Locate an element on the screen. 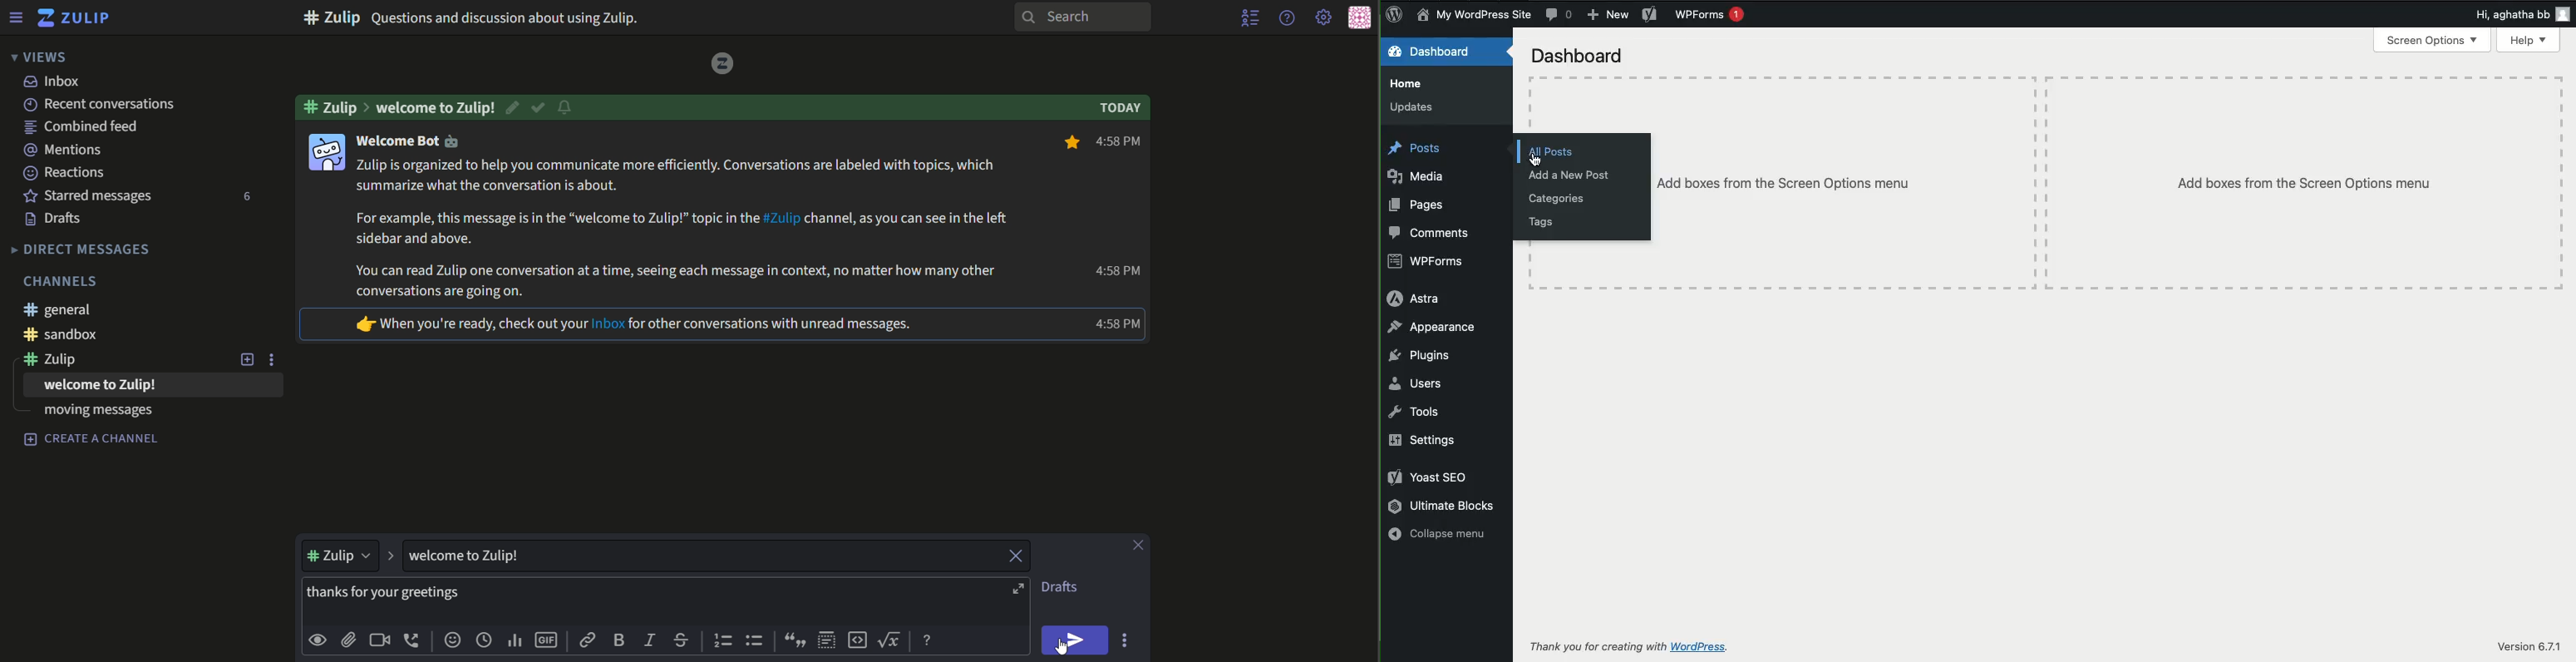 Image resolution: width=2576 pixels, height=672 pixels. close is located at coordinates (1008, 555).